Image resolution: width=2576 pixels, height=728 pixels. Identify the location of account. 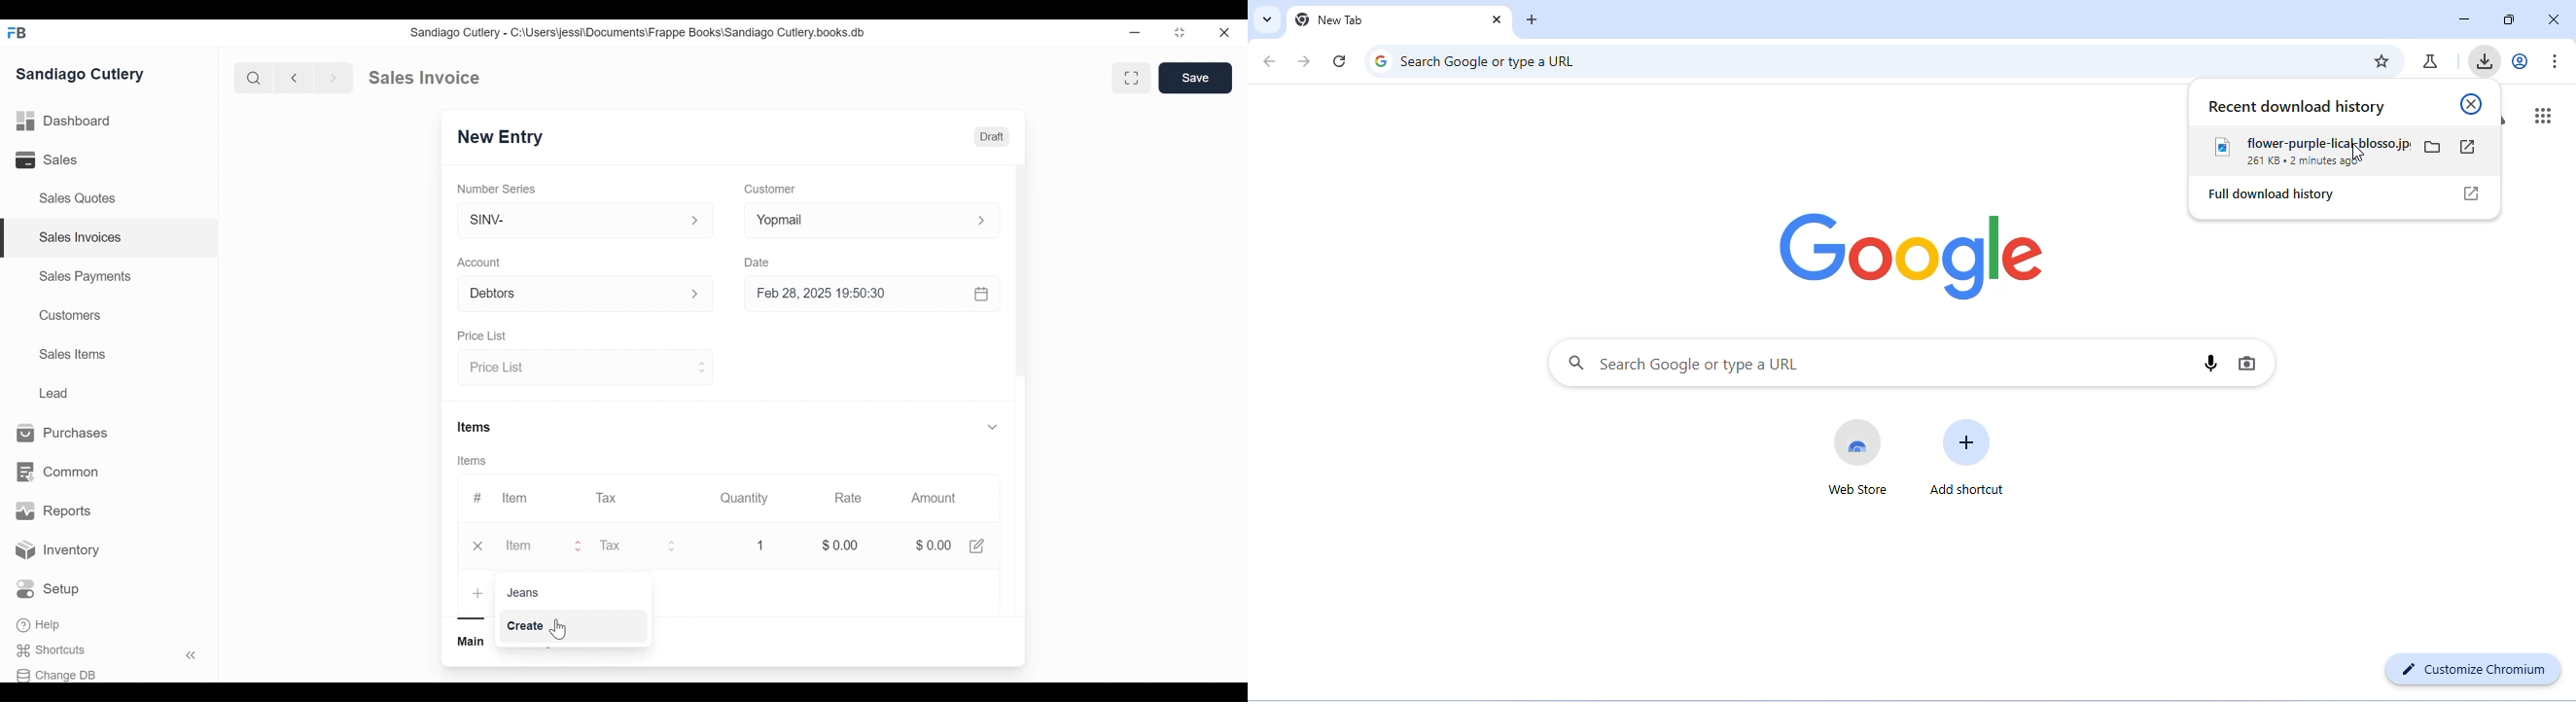
(2522, 59).